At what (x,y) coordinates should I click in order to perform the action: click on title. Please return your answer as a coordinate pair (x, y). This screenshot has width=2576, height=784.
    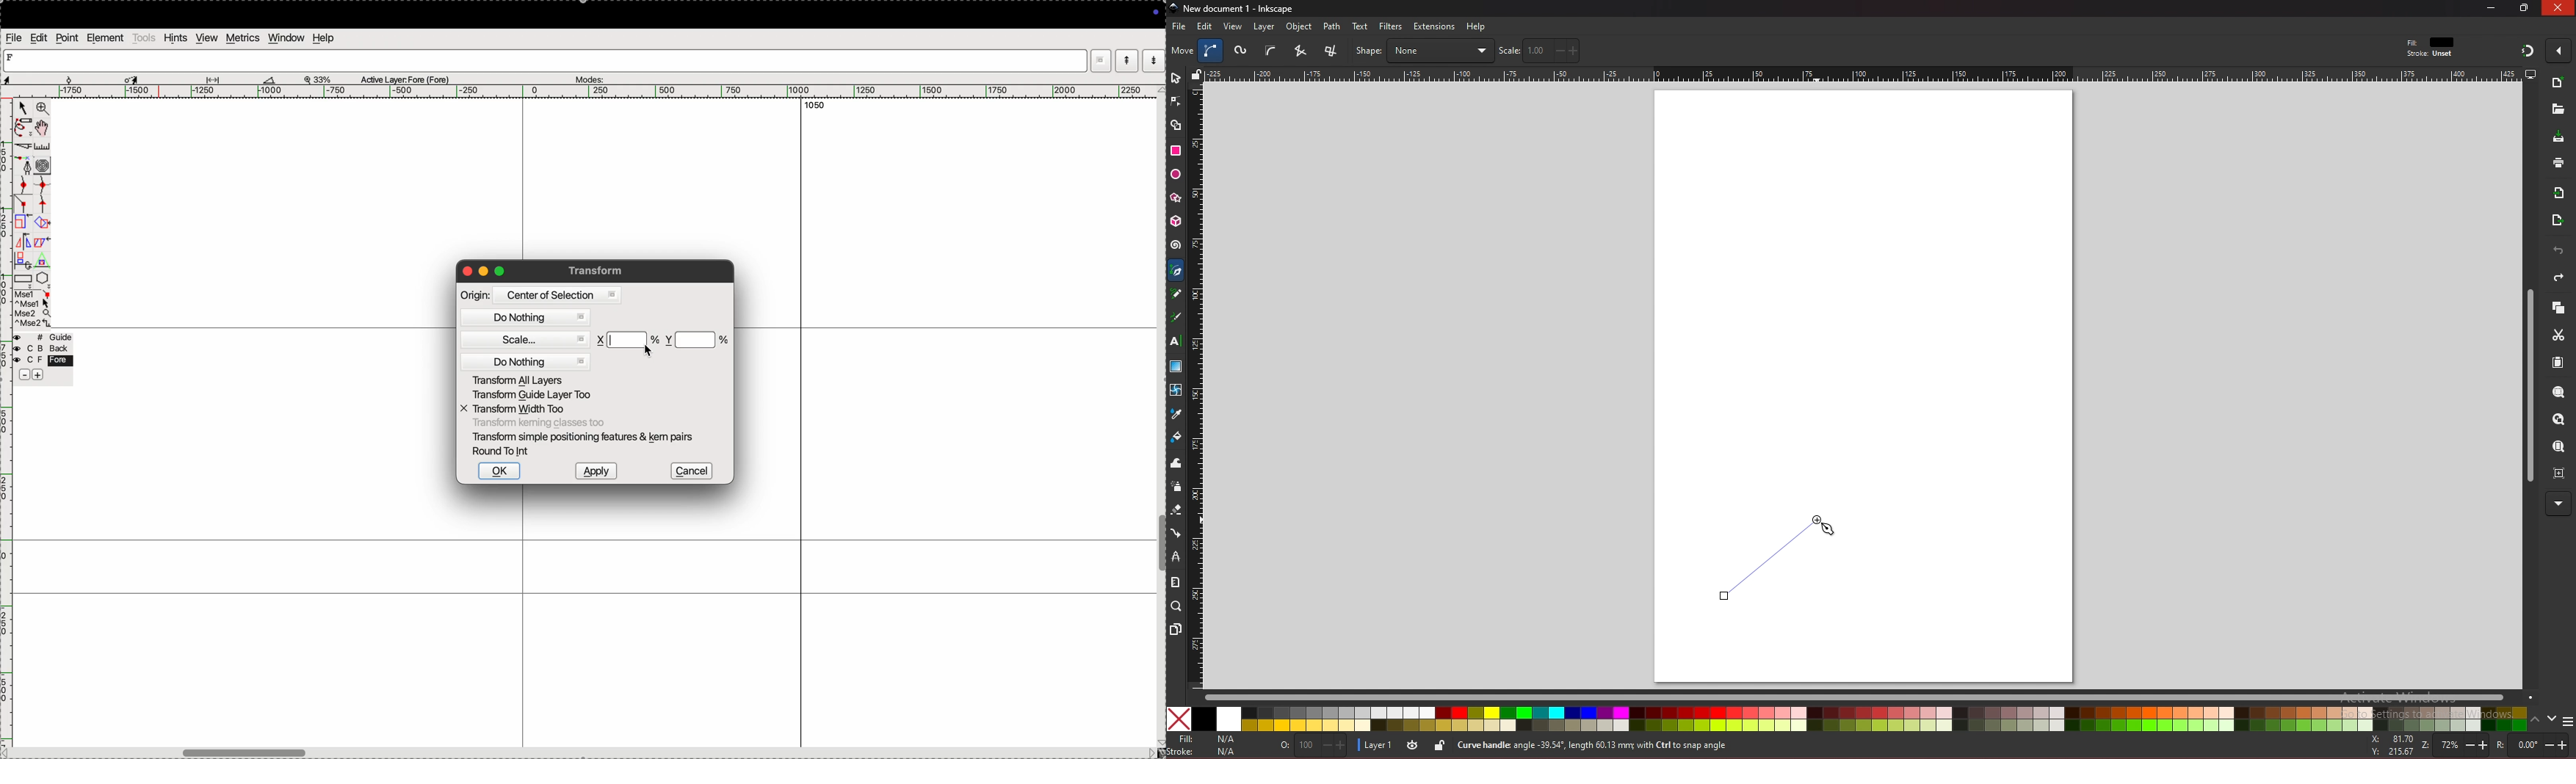
    Looking at the image, I should click on (1234, 7).